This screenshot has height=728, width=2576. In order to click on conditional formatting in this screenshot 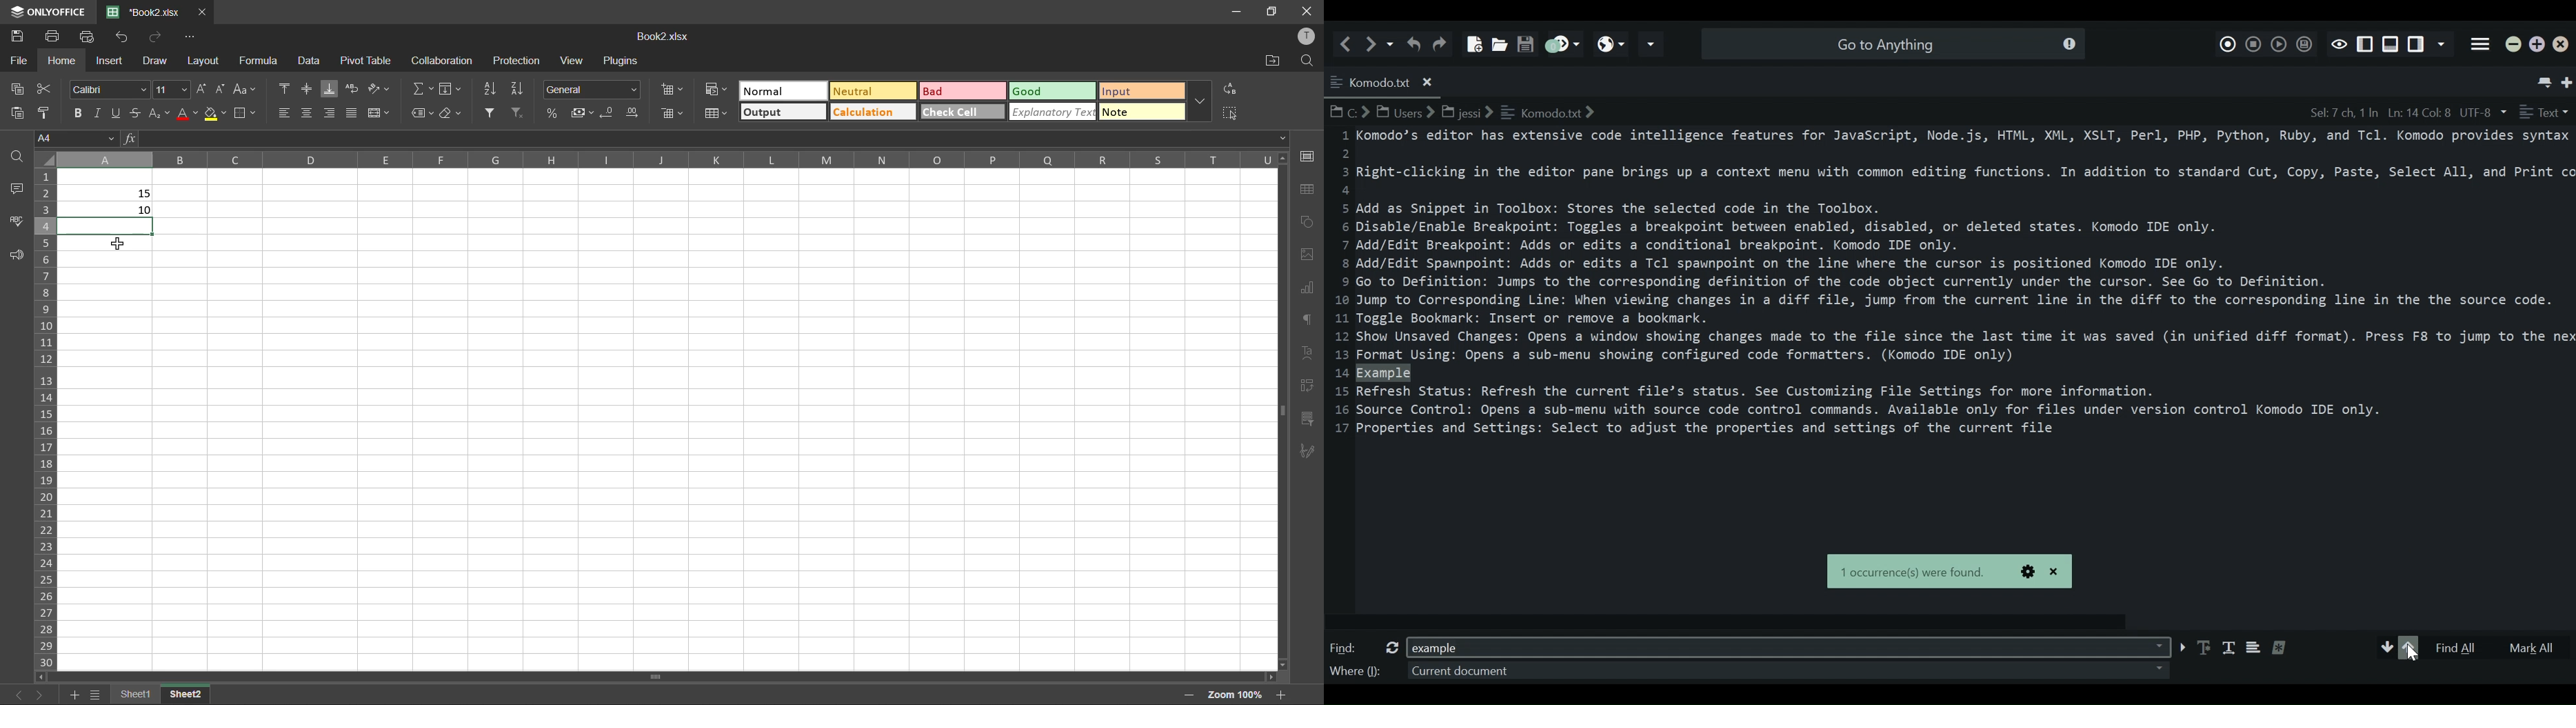, I will do `click(716, 89)`.